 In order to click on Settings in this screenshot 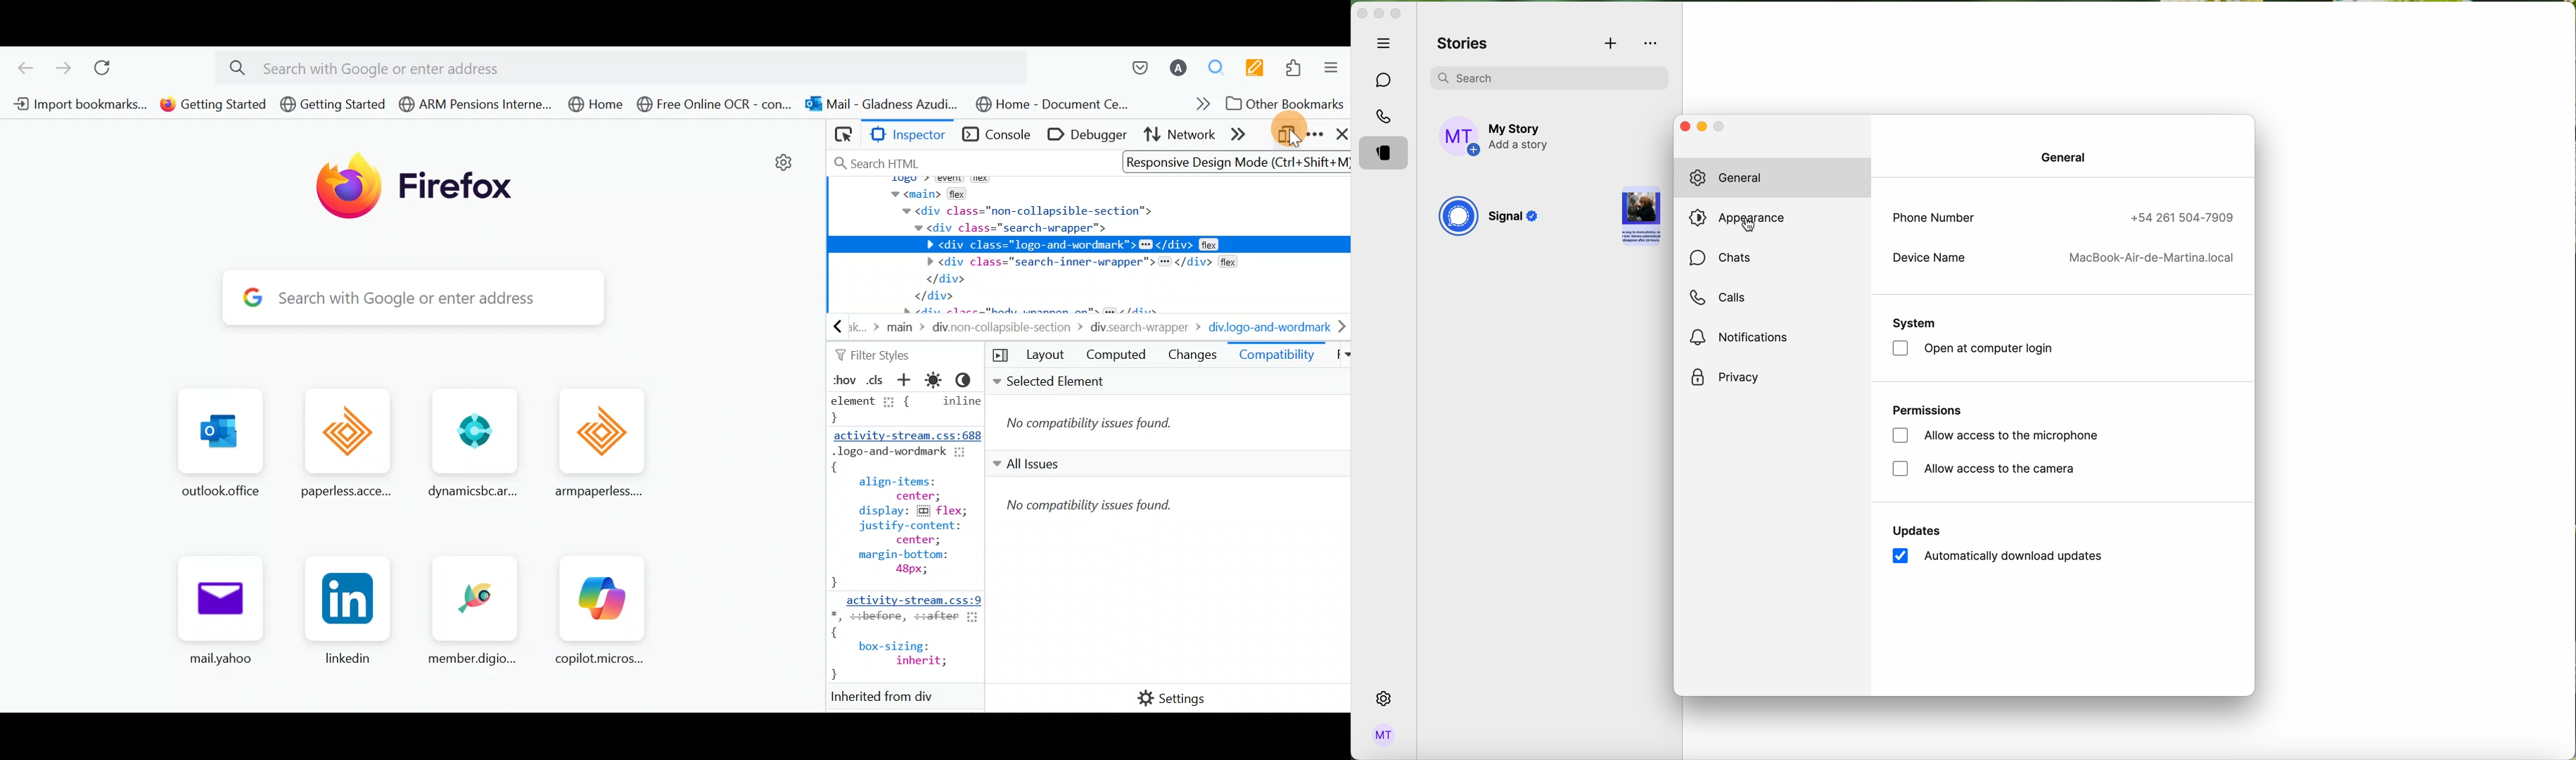, I will do `click(1161, 699)`.